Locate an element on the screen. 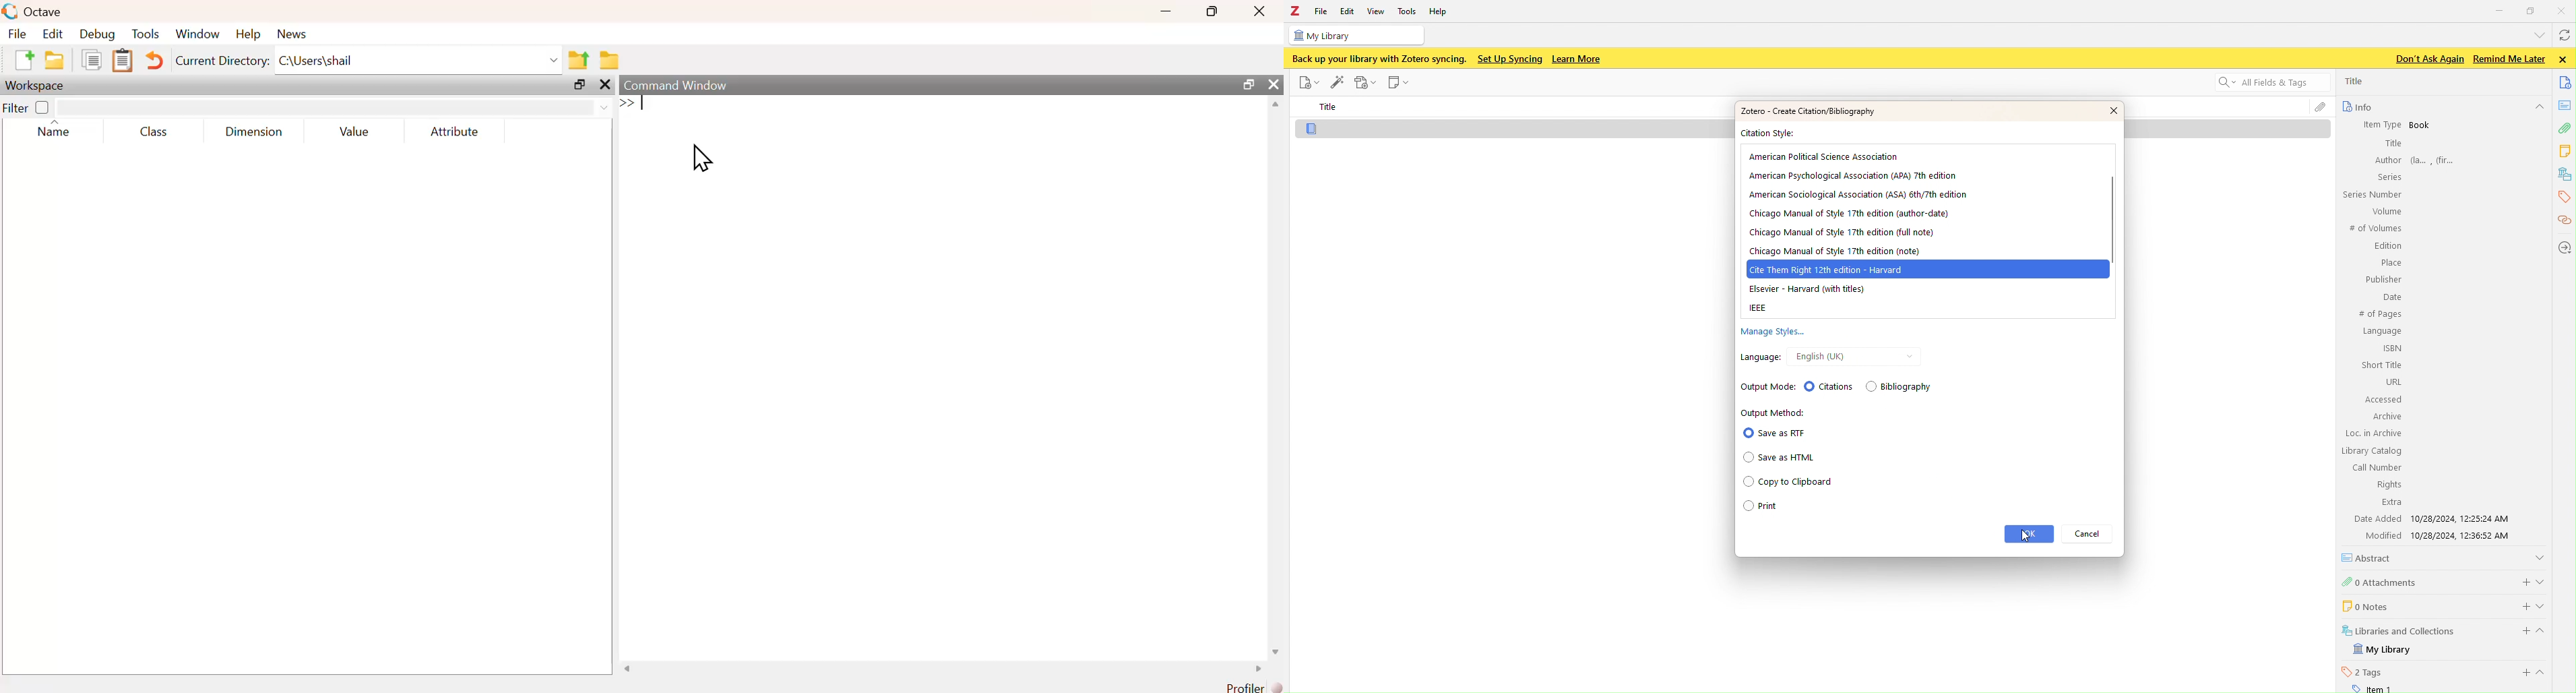 The width and height of the screenshot is (2576, 700). 5 Libraries and Collections is located at coordinates (2399, 630).